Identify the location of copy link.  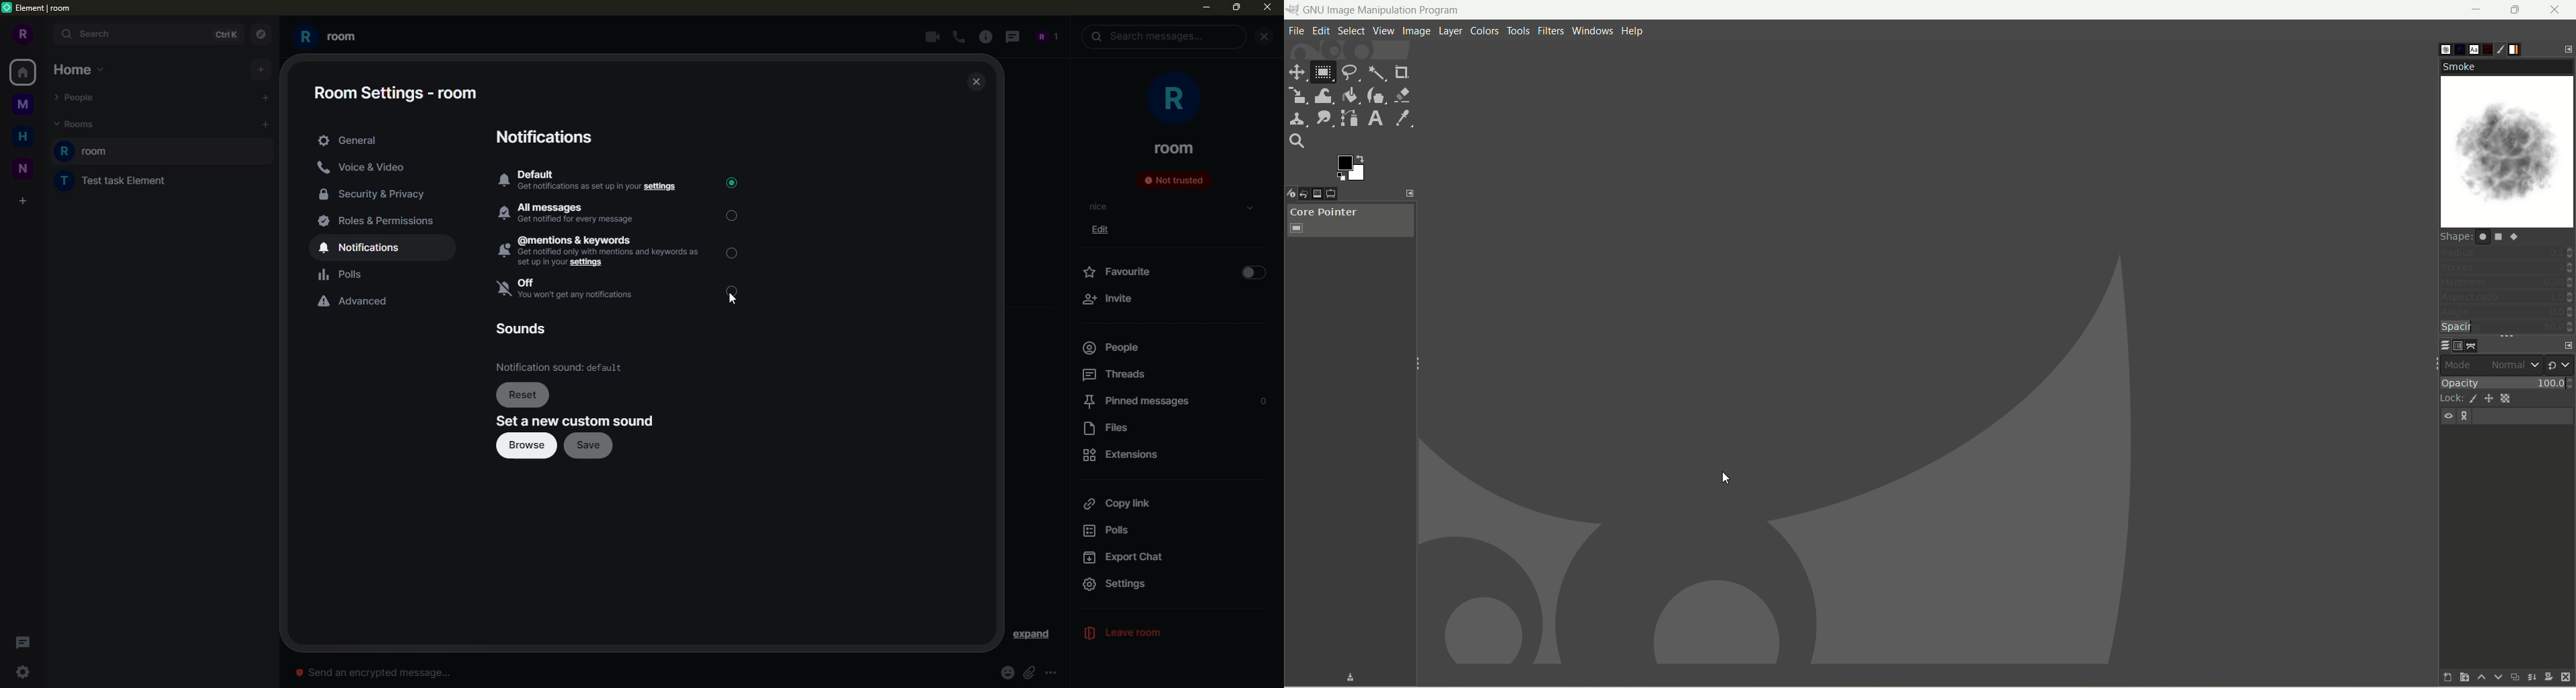
(1117, 504).